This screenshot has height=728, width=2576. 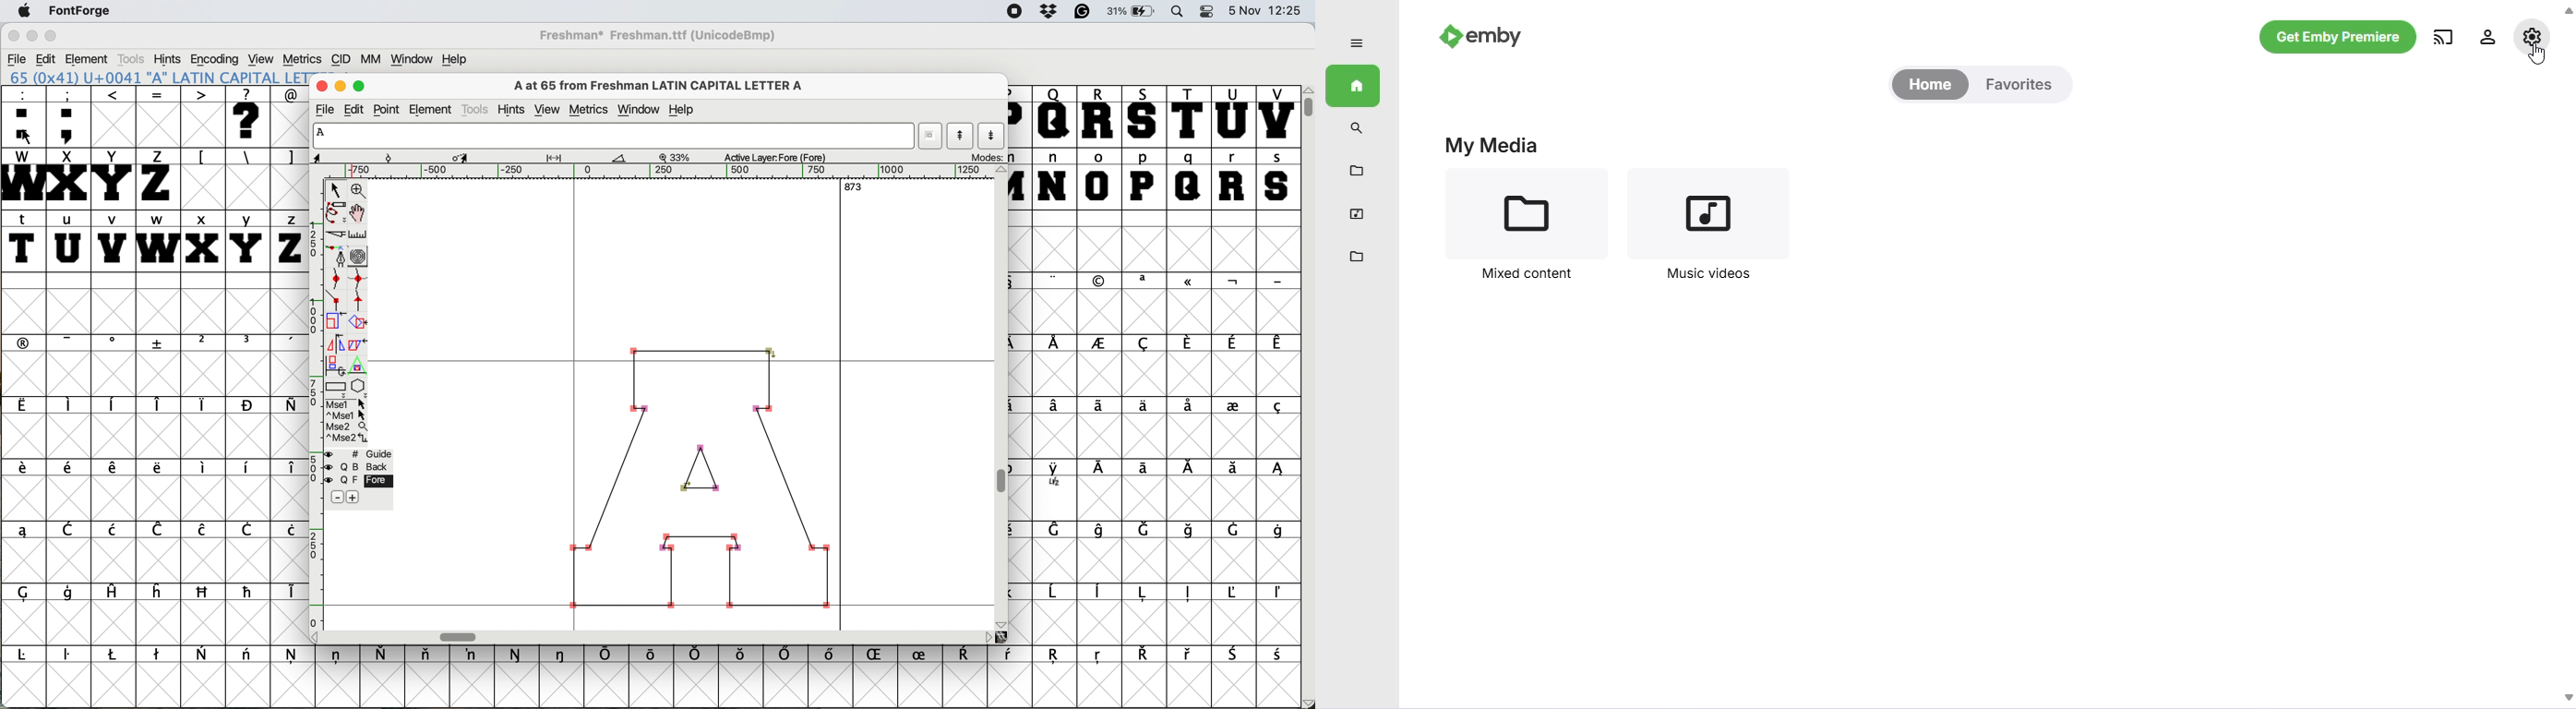 What do you see at coordinates (2021, 85) in the screenshot?
I see `favorites` at bounding box center [2021, 85].